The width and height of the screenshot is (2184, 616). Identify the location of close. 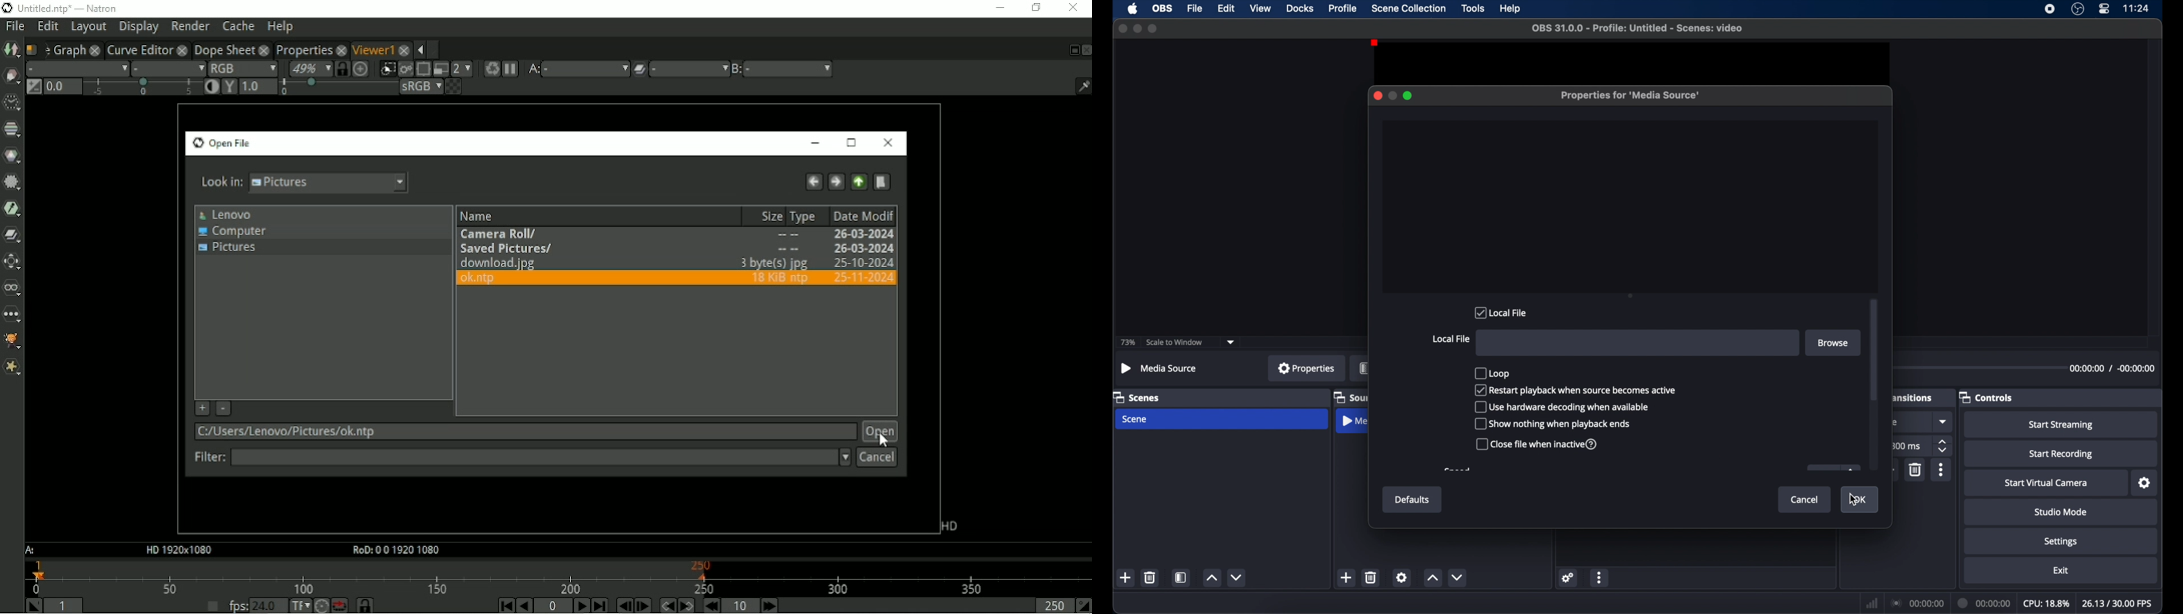
(1122, 28).